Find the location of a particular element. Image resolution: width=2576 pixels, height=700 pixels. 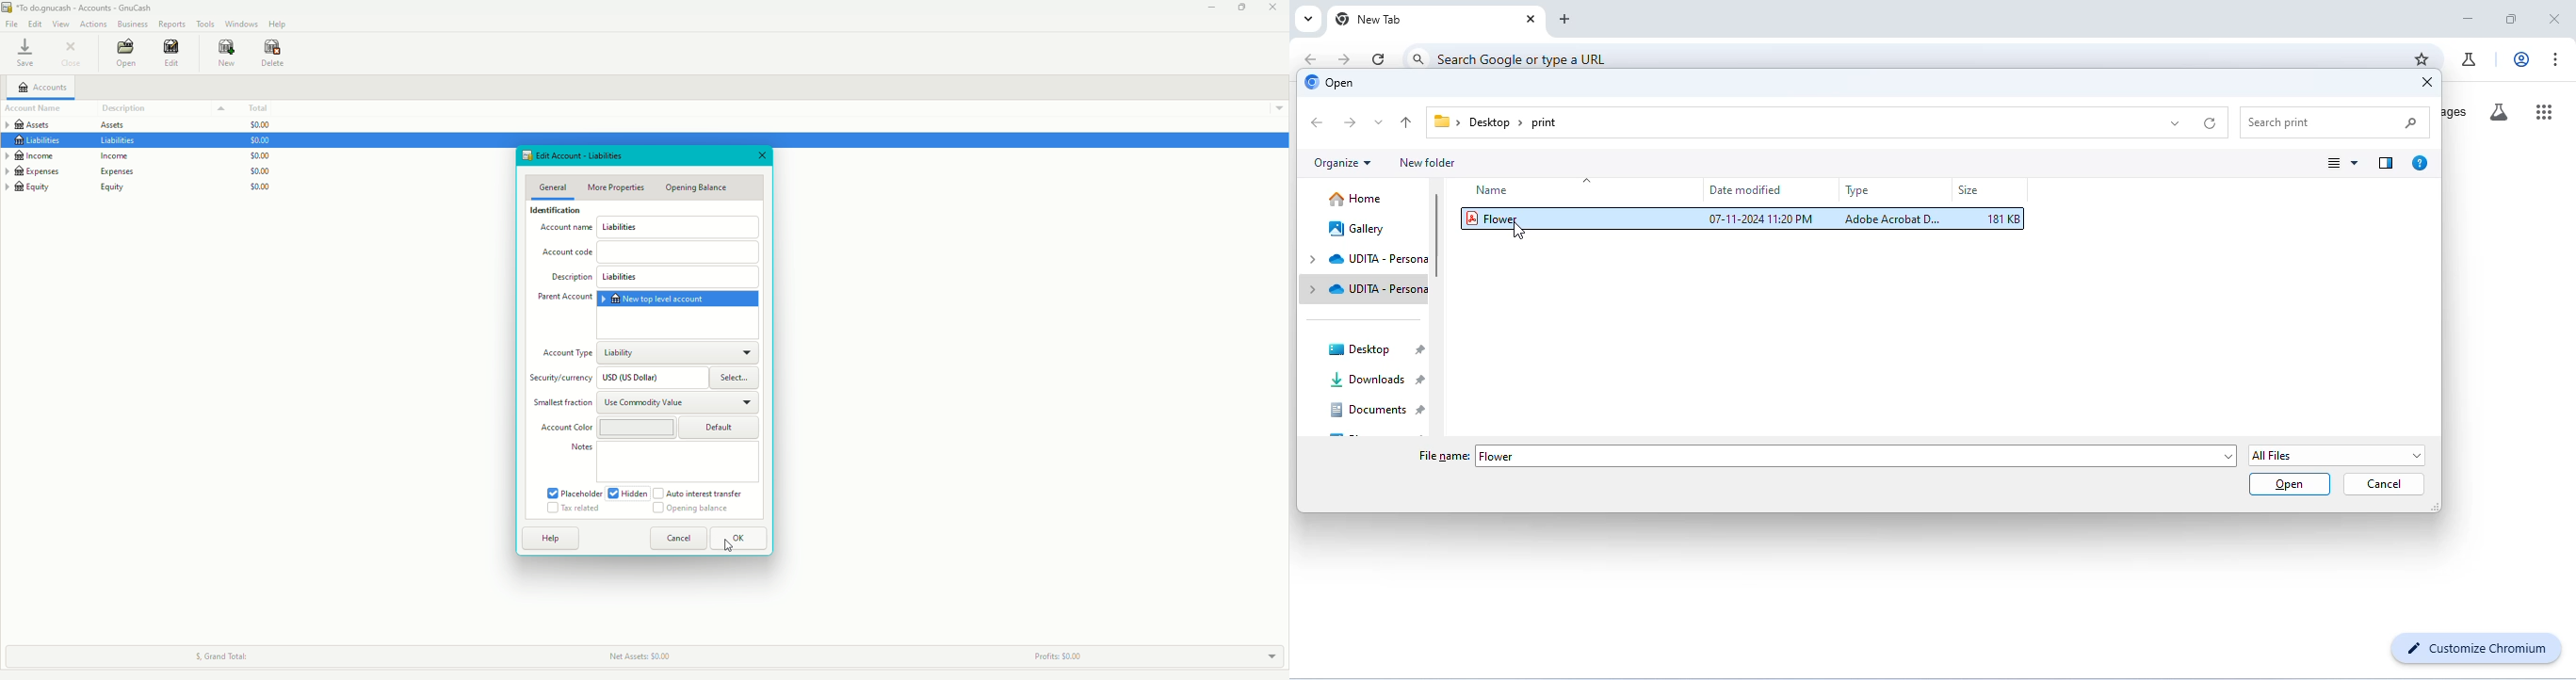

Select is located at coordinates (734, 378).